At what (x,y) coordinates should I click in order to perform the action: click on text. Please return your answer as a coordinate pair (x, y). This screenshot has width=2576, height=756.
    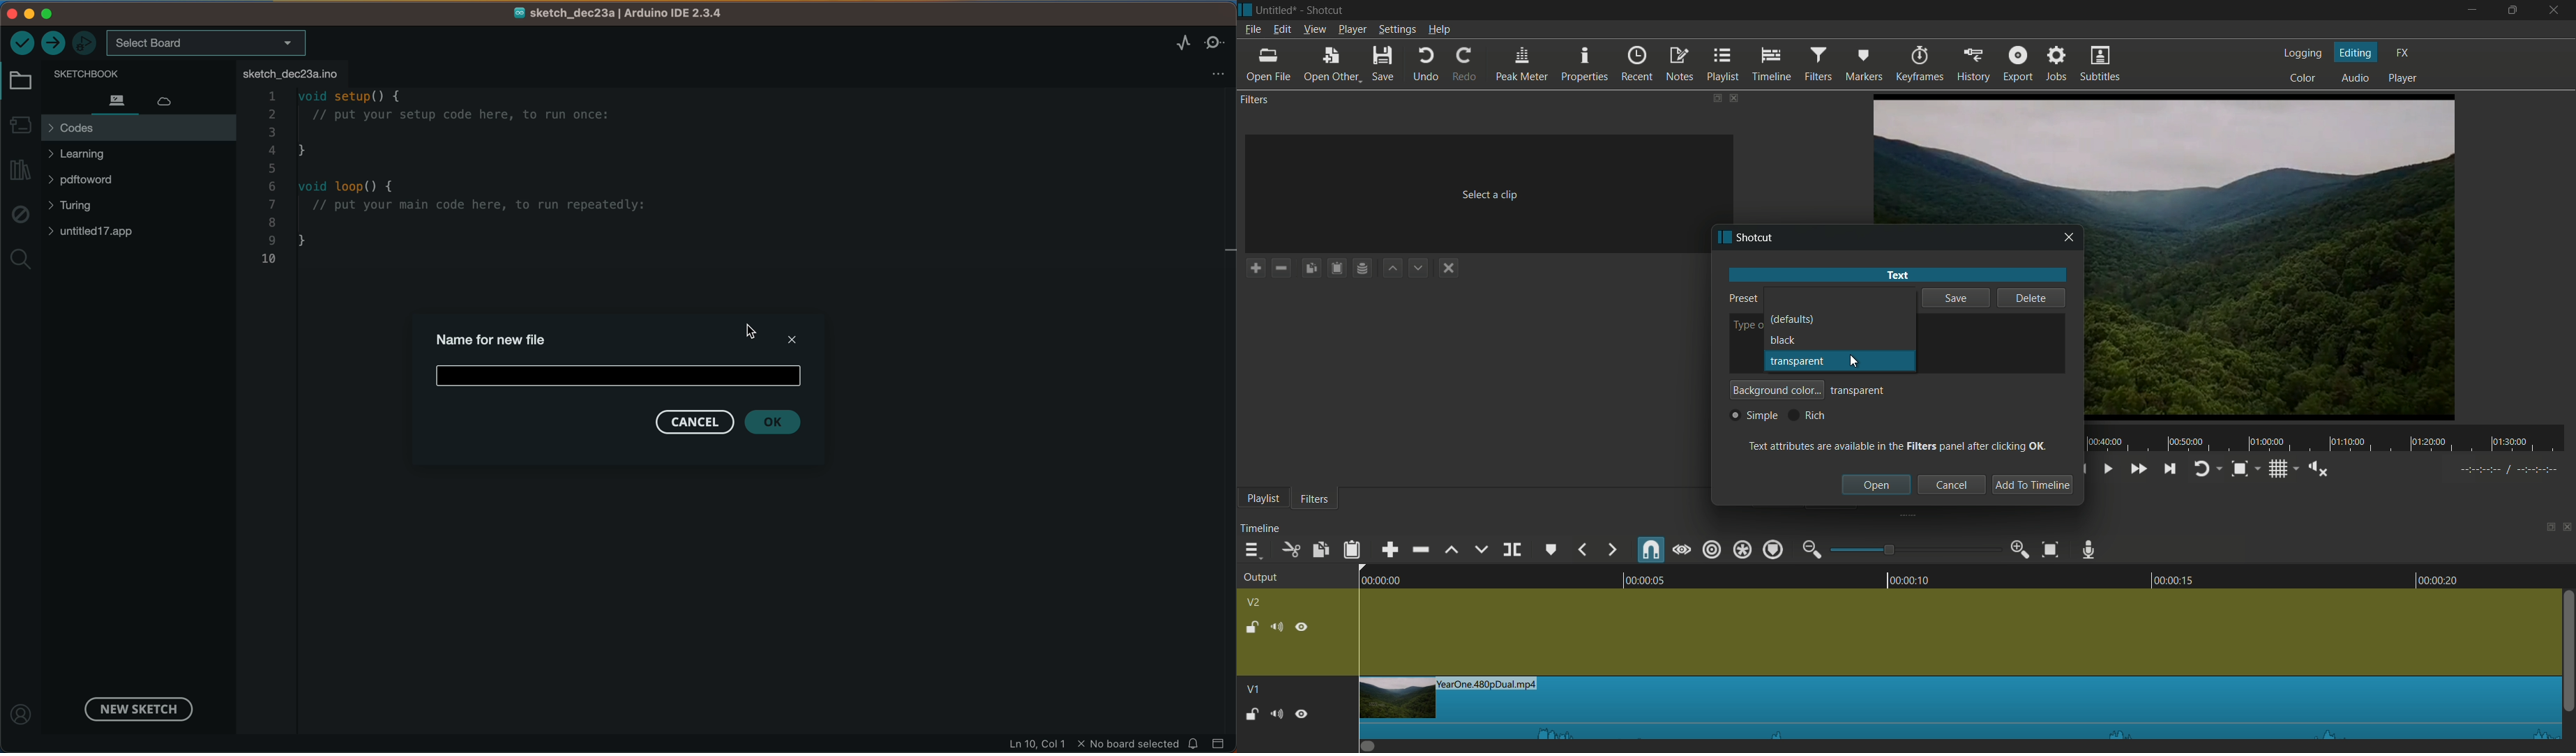
    Looking at the image, I should click on (1899, 445).